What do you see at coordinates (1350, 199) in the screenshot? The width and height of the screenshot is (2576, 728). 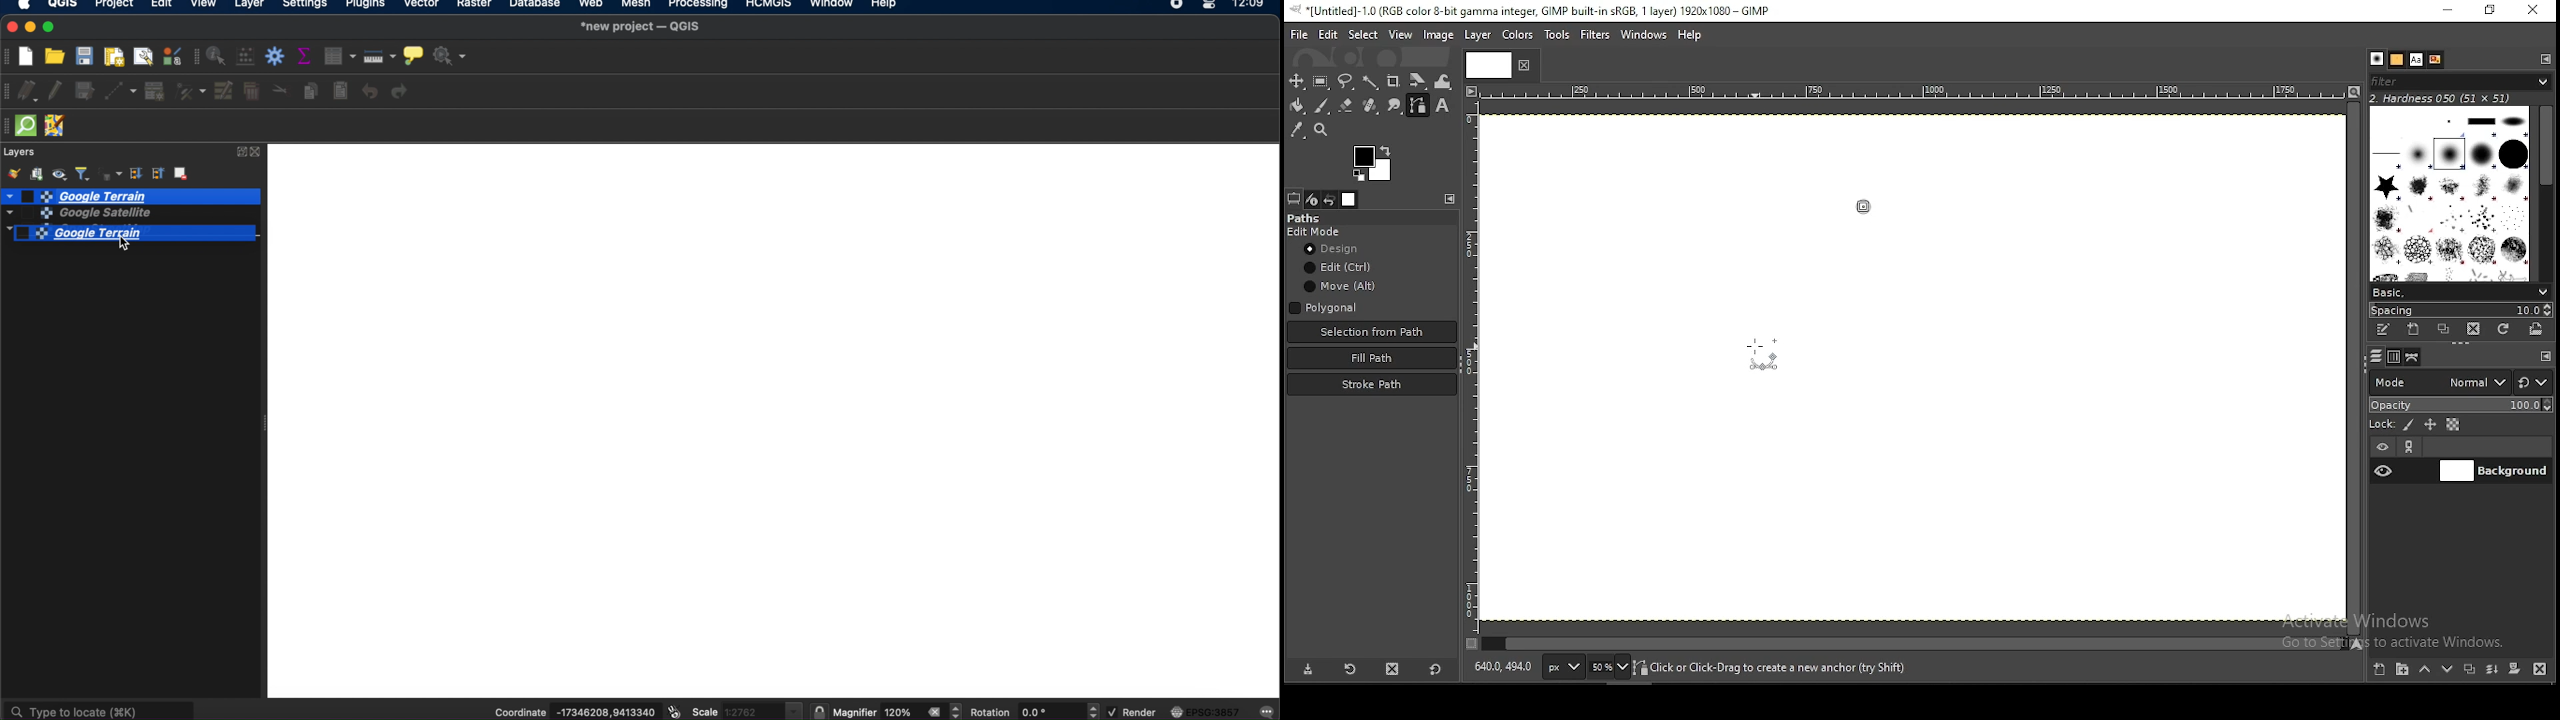 I see `images` at bounding box center [1350, 199].